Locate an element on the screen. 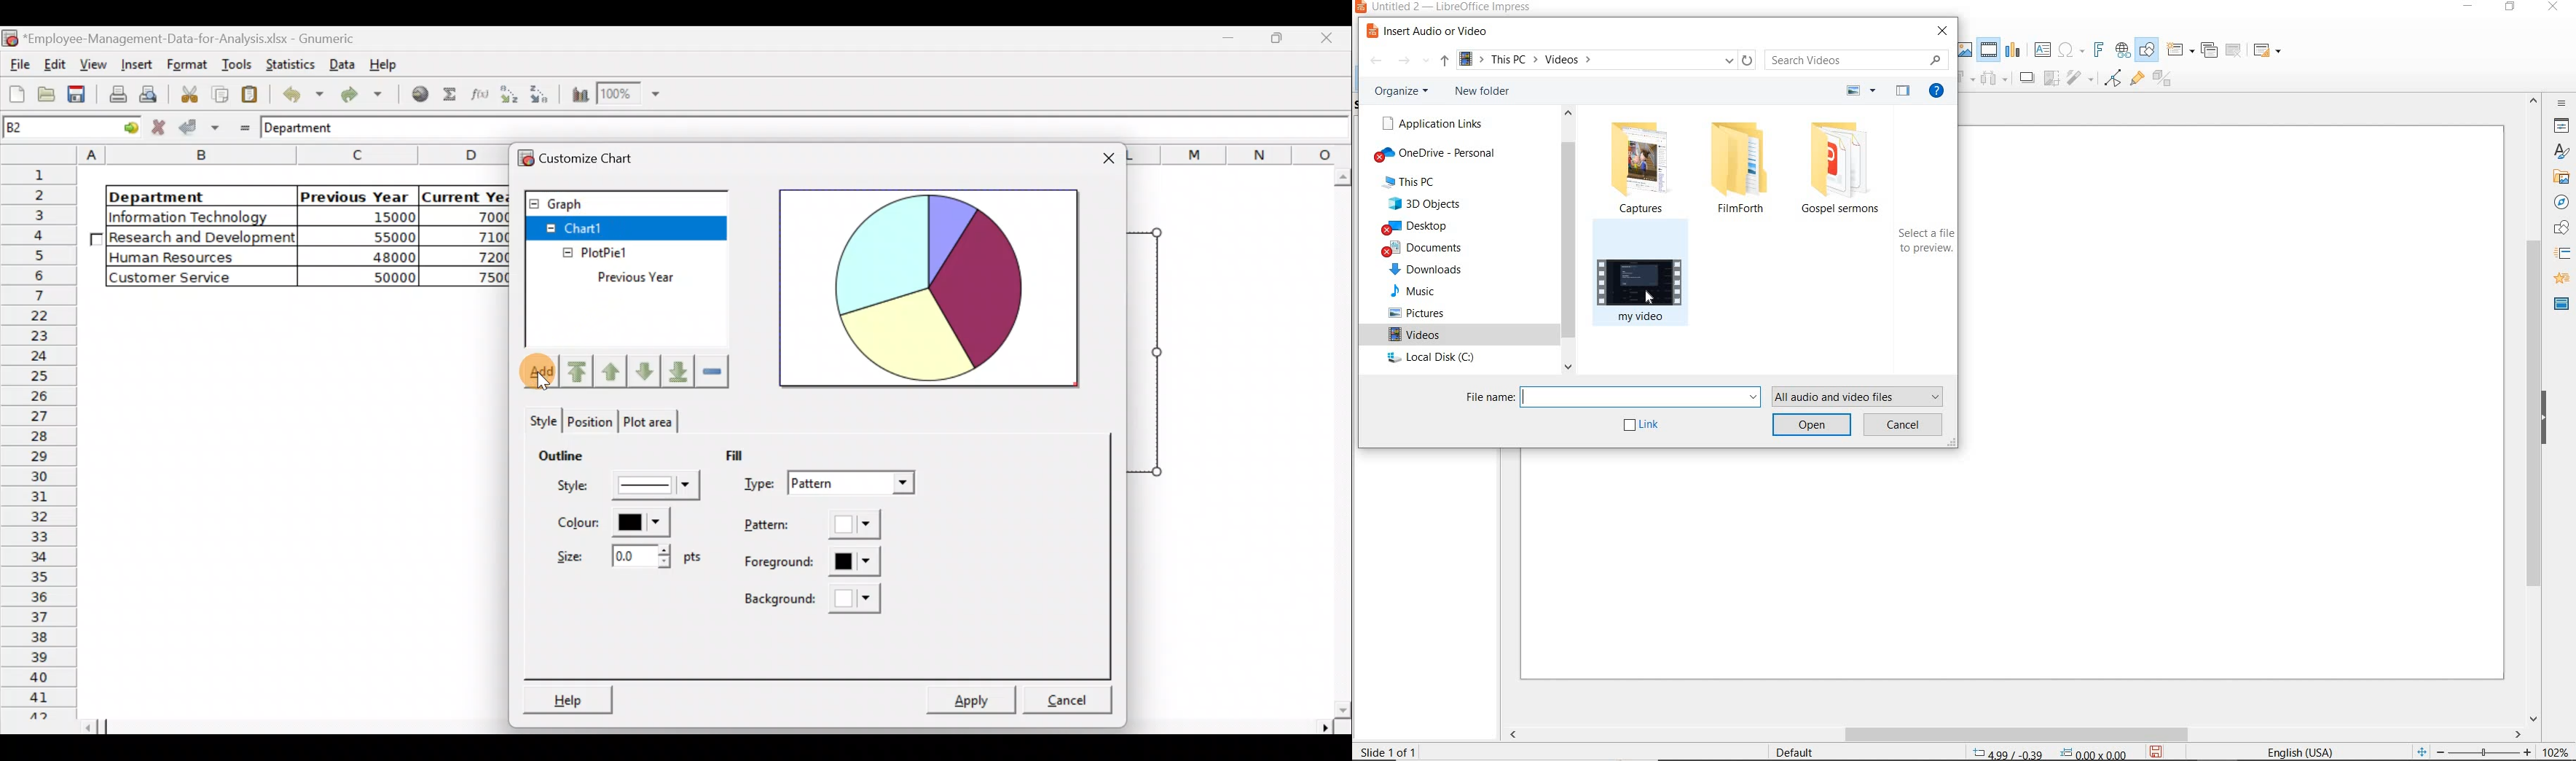 The width and height of the screenshot is (2576, 784). Minimize is located at coordinates (1277, 43).